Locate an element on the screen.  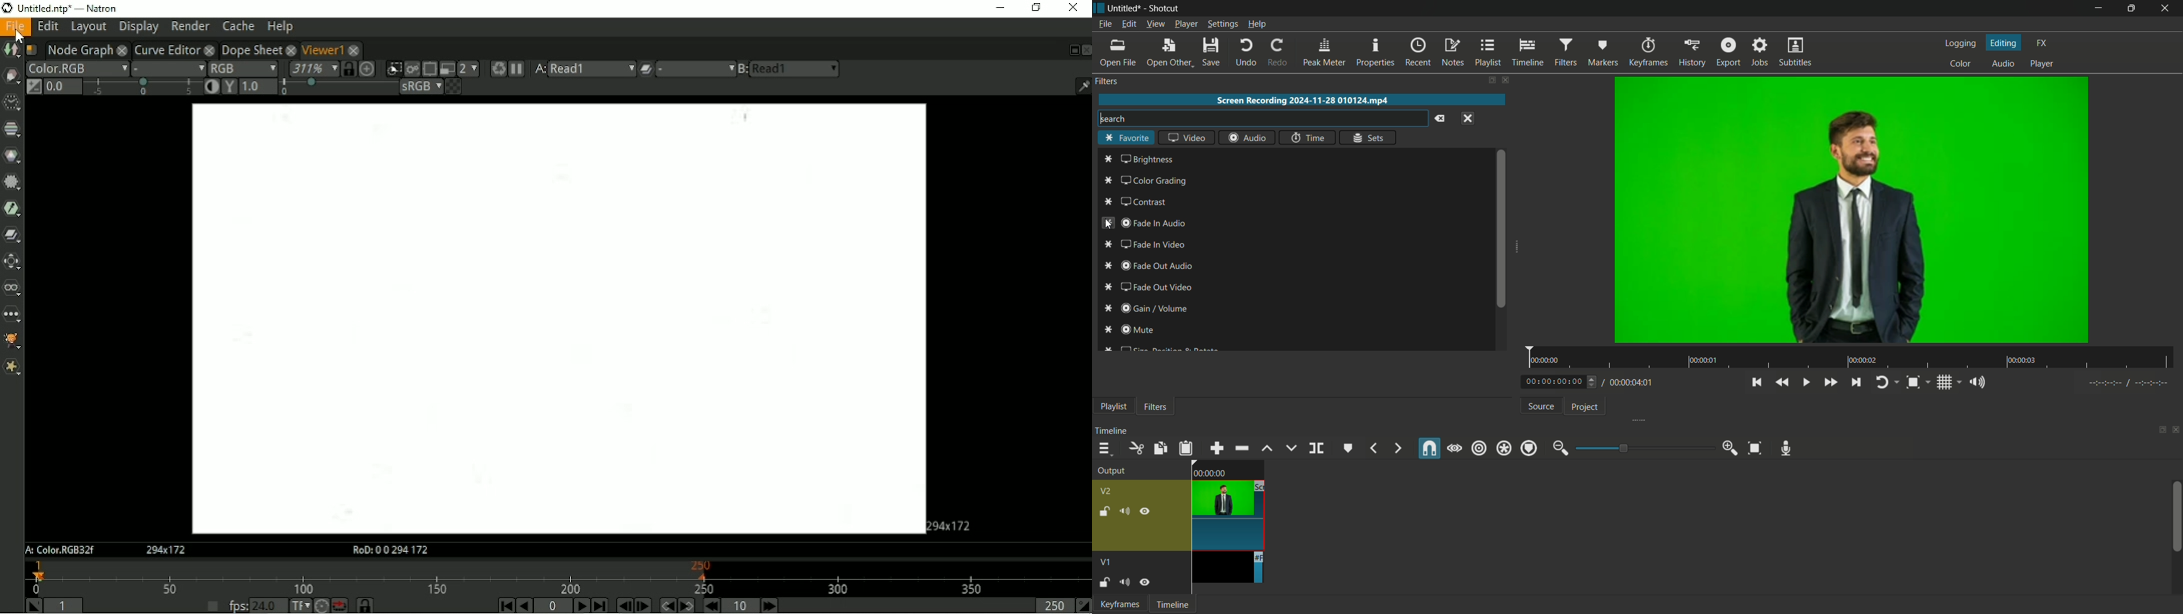
time is located at coordinates (1309, 137).